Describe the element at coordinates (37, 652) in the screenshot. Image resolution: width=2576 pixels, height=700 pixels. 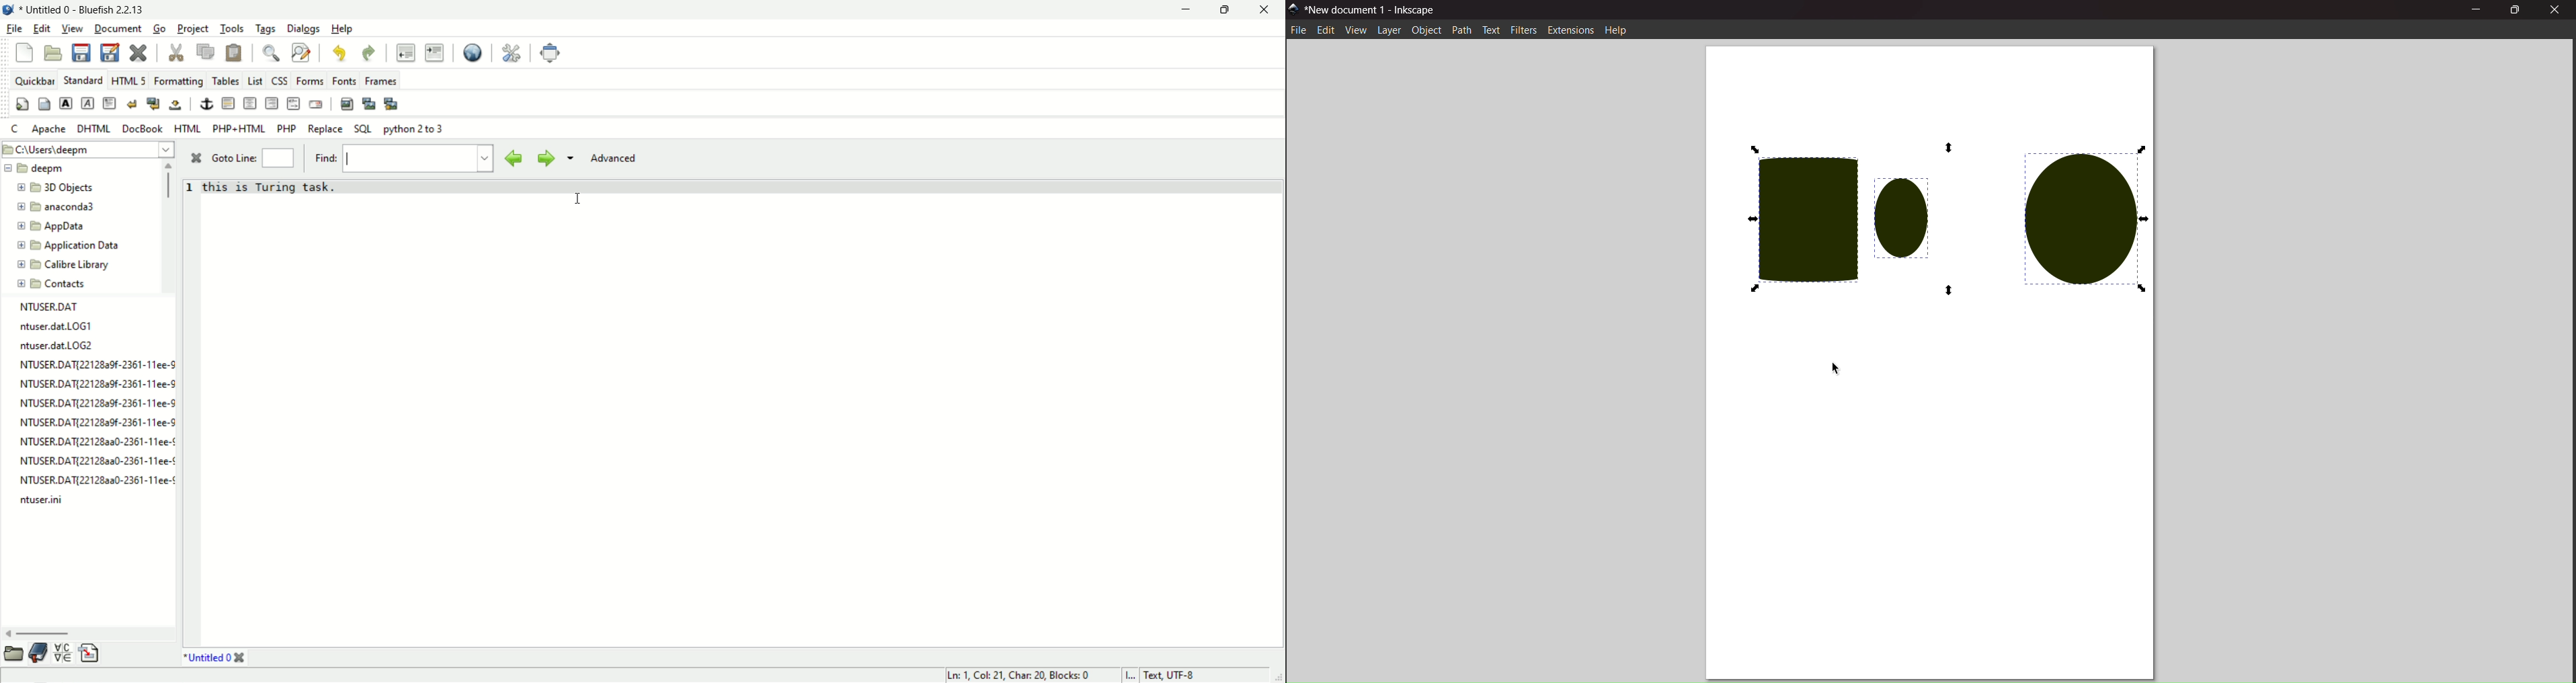
I see `bookmark` at that location.